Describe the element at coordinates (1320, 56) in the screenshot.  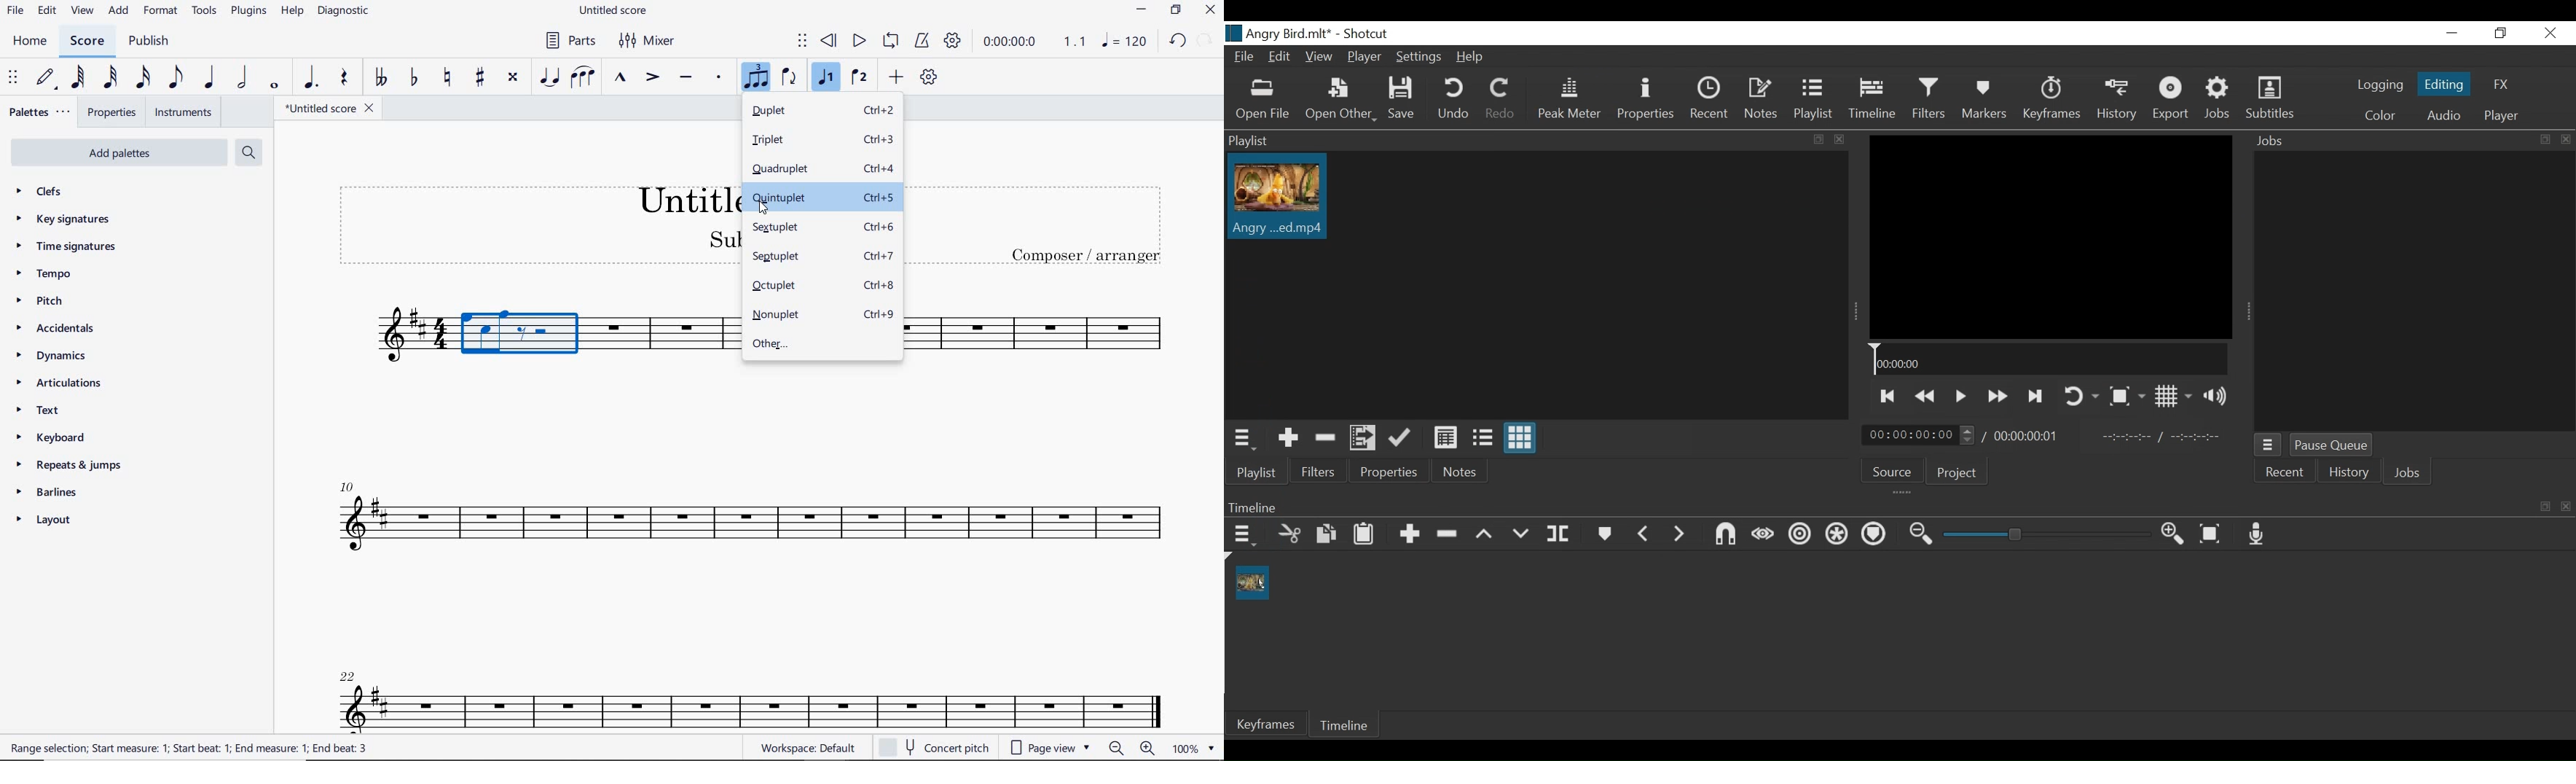
I see `View` at that location.